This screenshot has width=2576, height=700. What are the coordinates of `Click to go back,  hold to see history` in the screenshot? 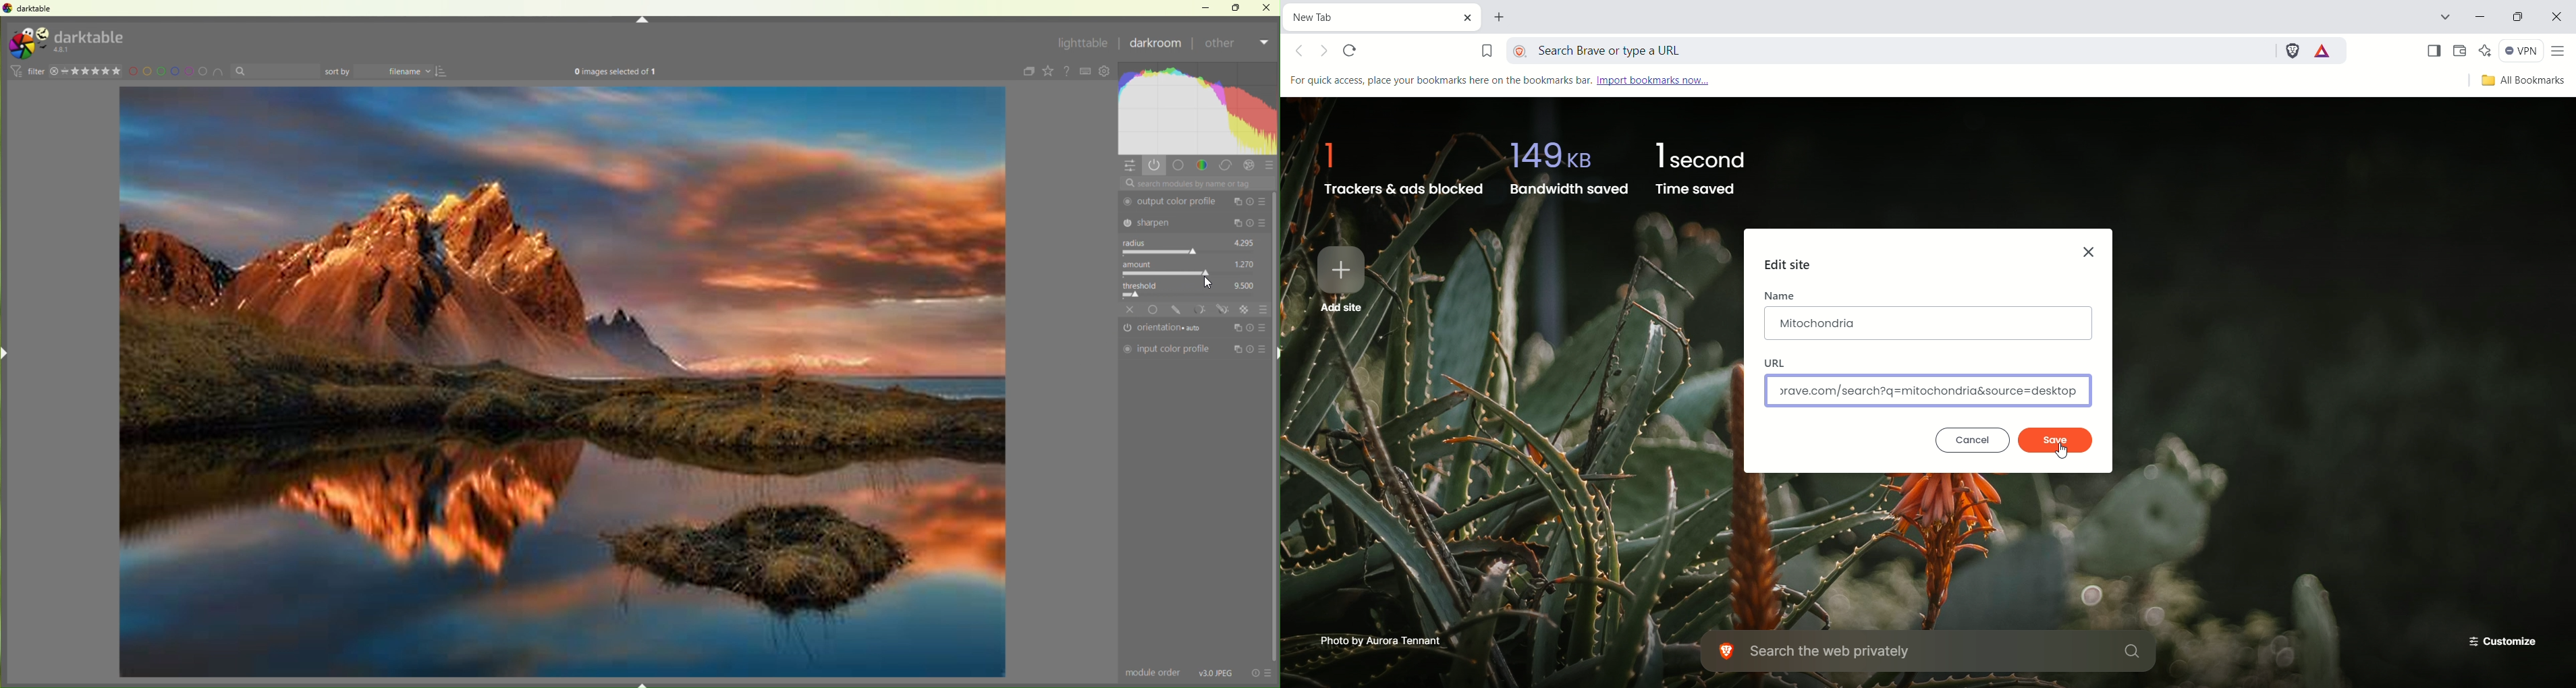 It's located at (1304, 53).